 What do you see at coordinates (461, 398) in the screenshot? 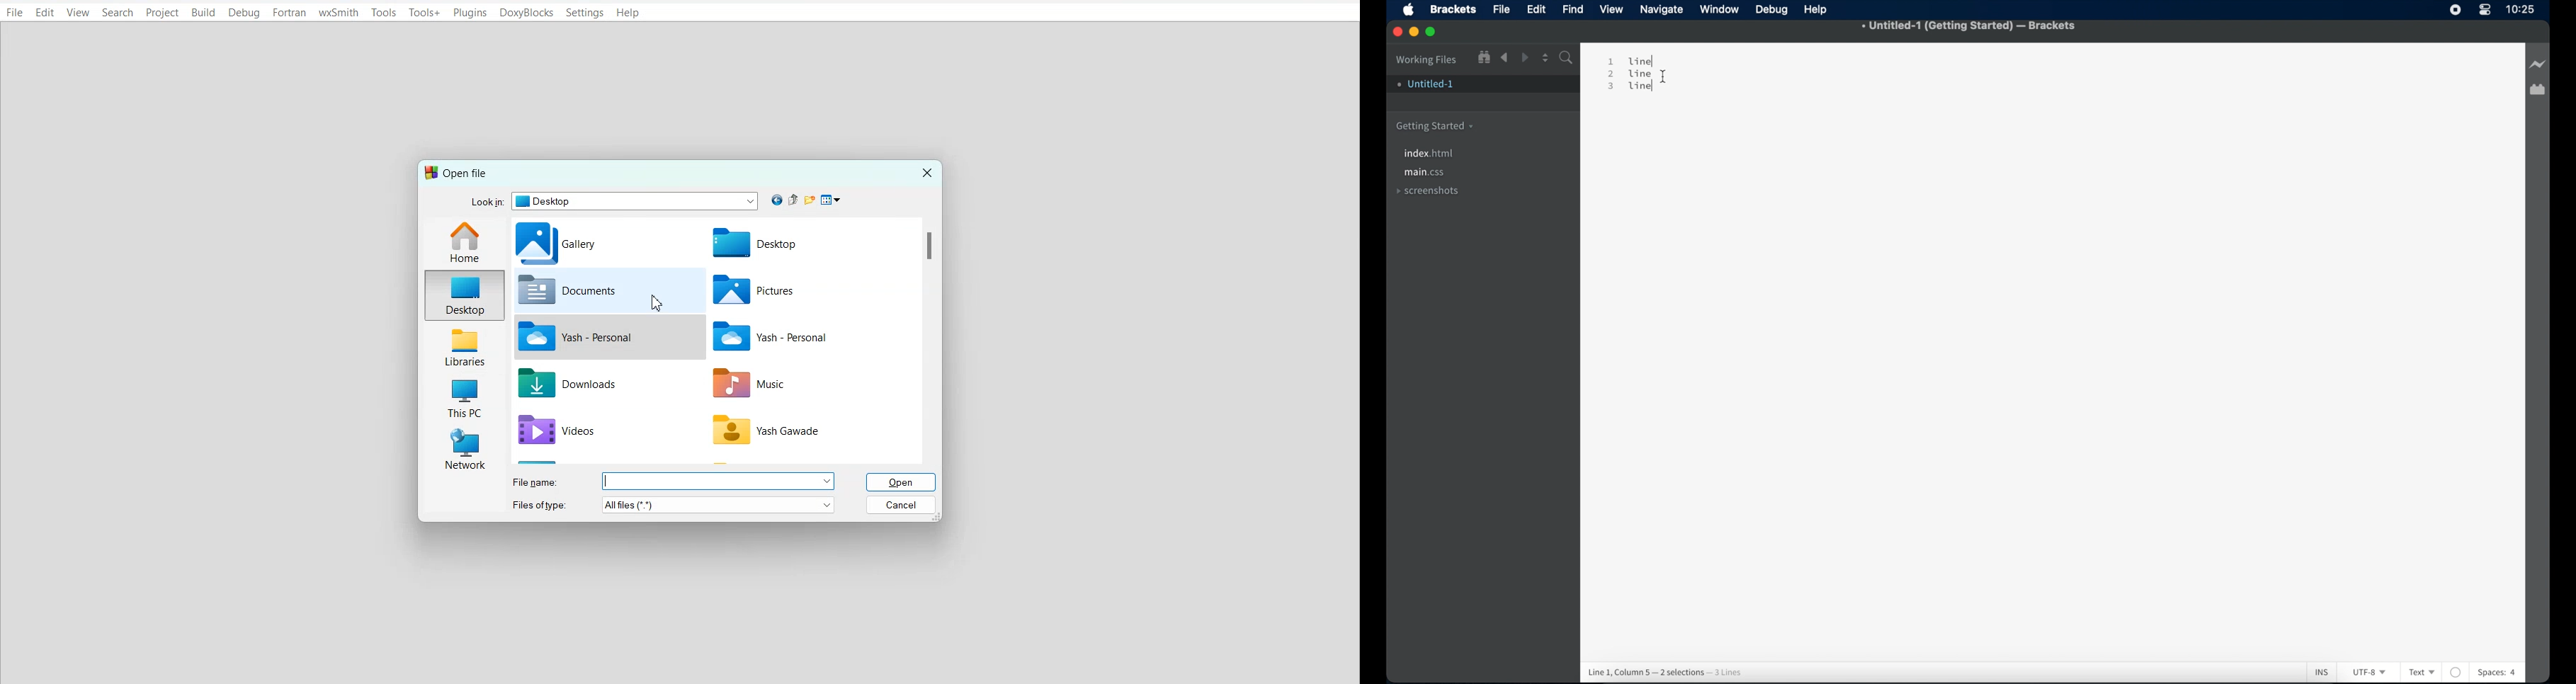
I see `This PC` at bounding box center [461, 398].